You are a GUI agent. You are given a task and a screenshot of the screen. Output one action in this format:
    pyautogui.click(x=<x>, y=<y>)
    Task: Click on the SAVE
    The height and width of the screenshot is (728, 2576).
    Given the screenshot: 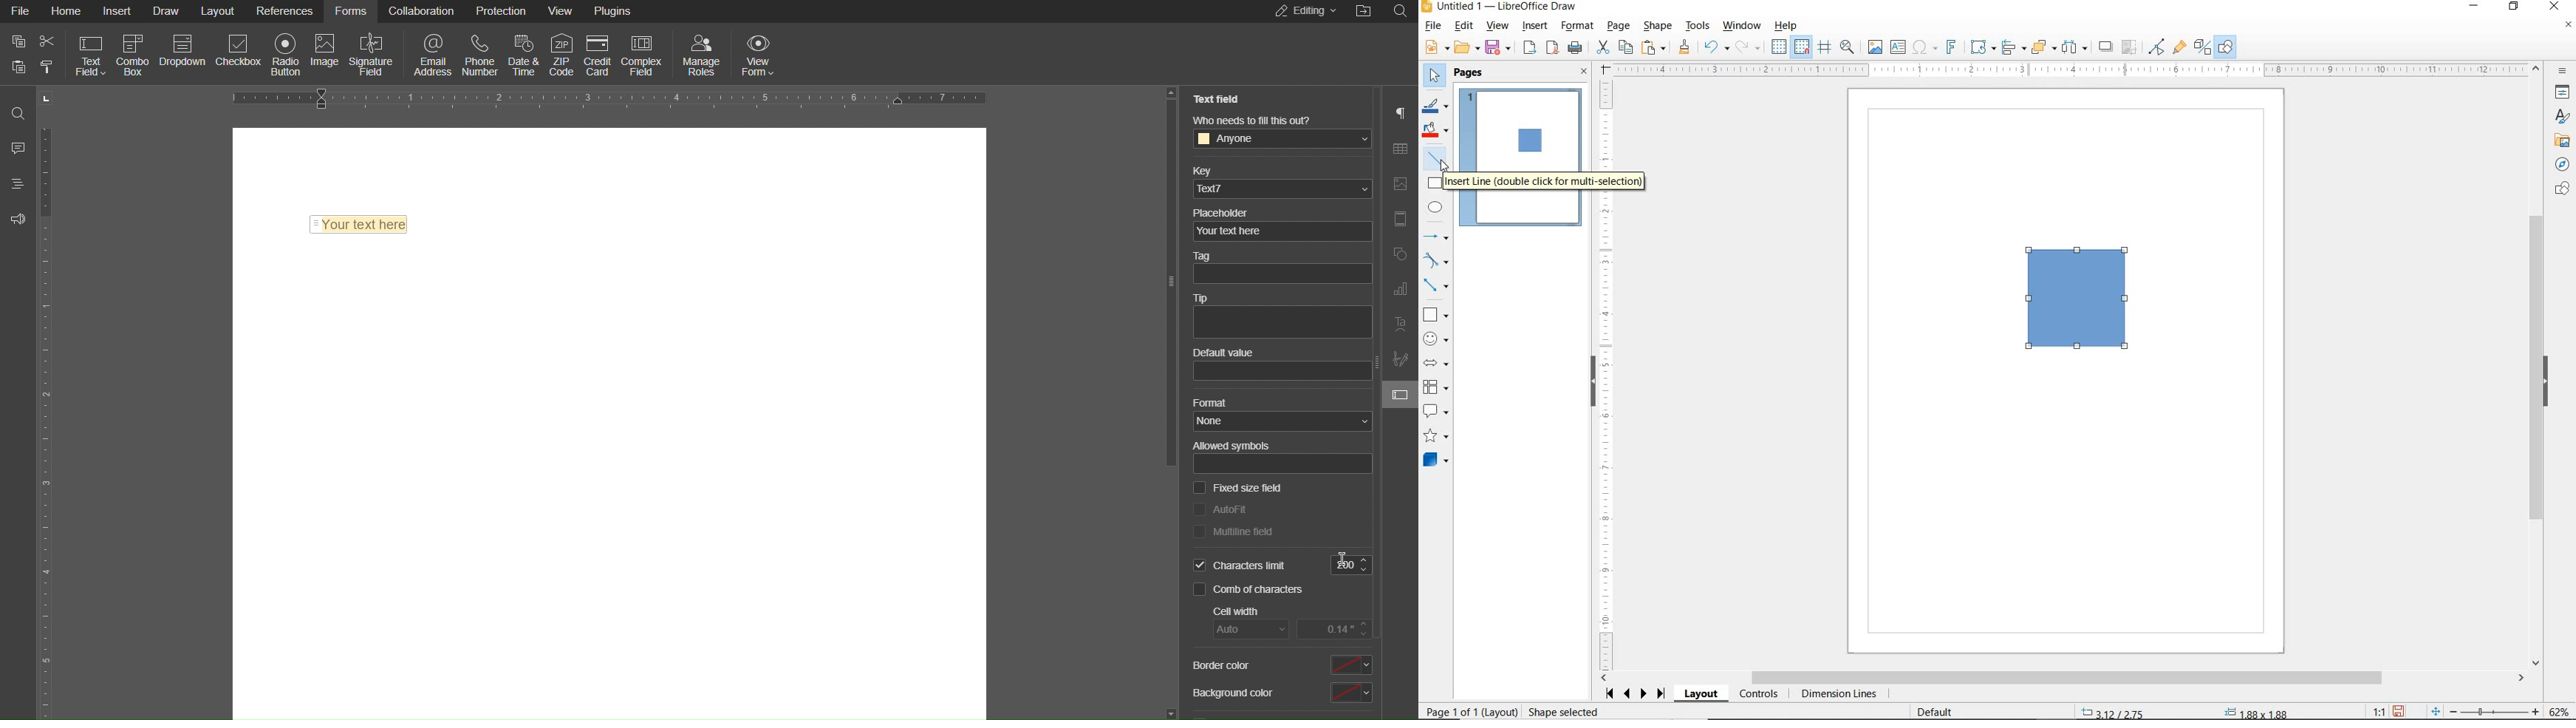 What is the action you would take?
    pyautogui.click(x=2398, y=711)
    